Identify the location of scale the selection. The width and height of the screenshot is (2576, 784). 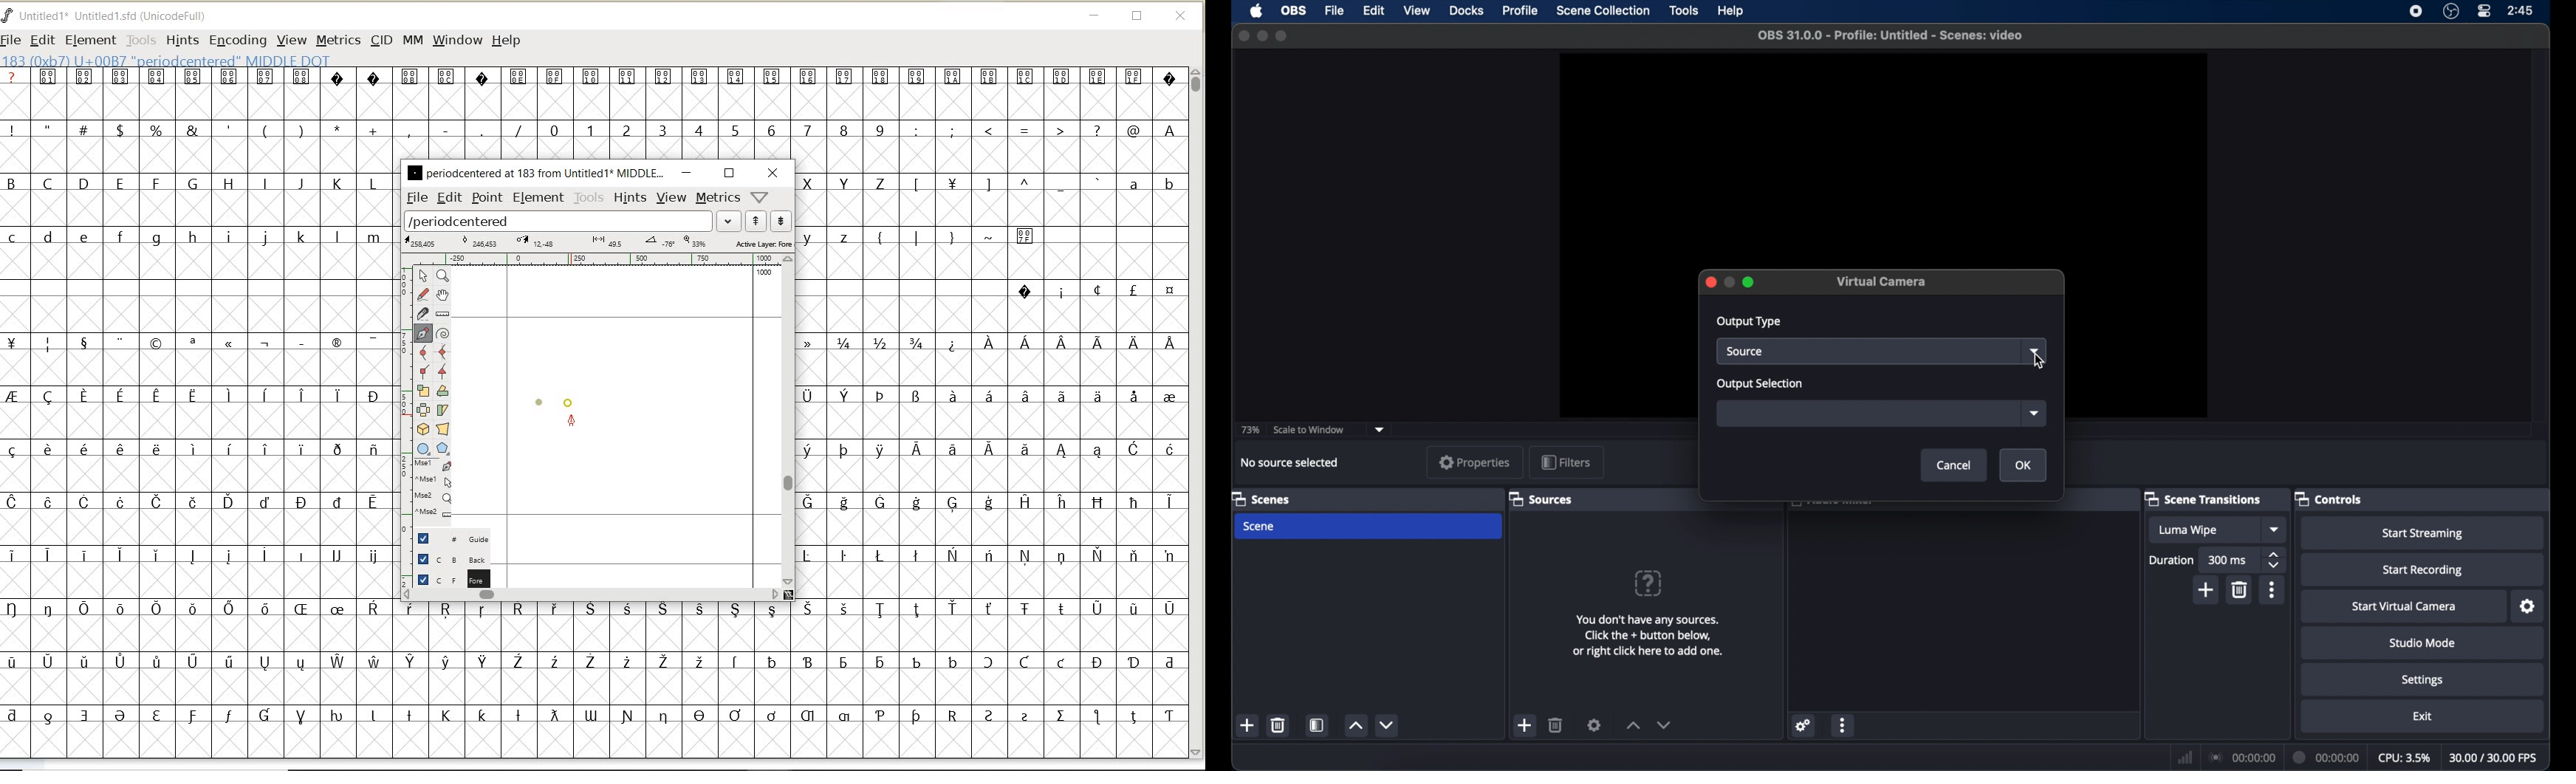
(422, 391).